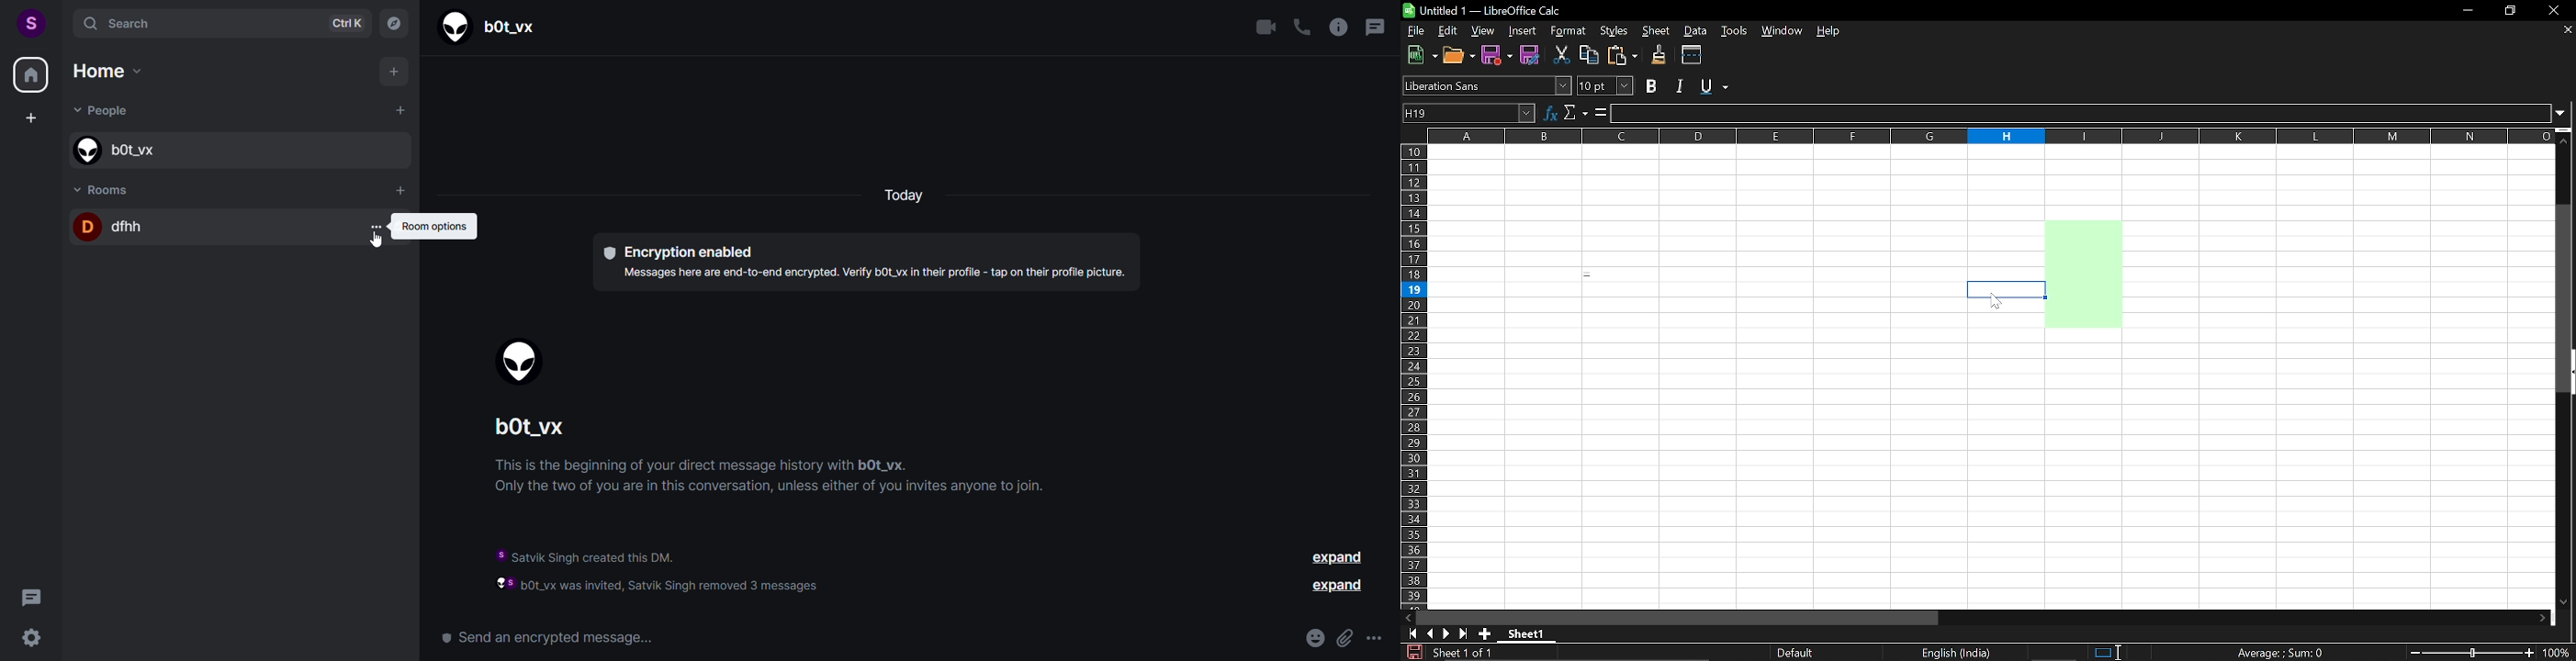 The height and width of the screenshot is (672, 2576). Describe the element at coordinates (1419, 56) in the screenshot. I see `New` at that location.